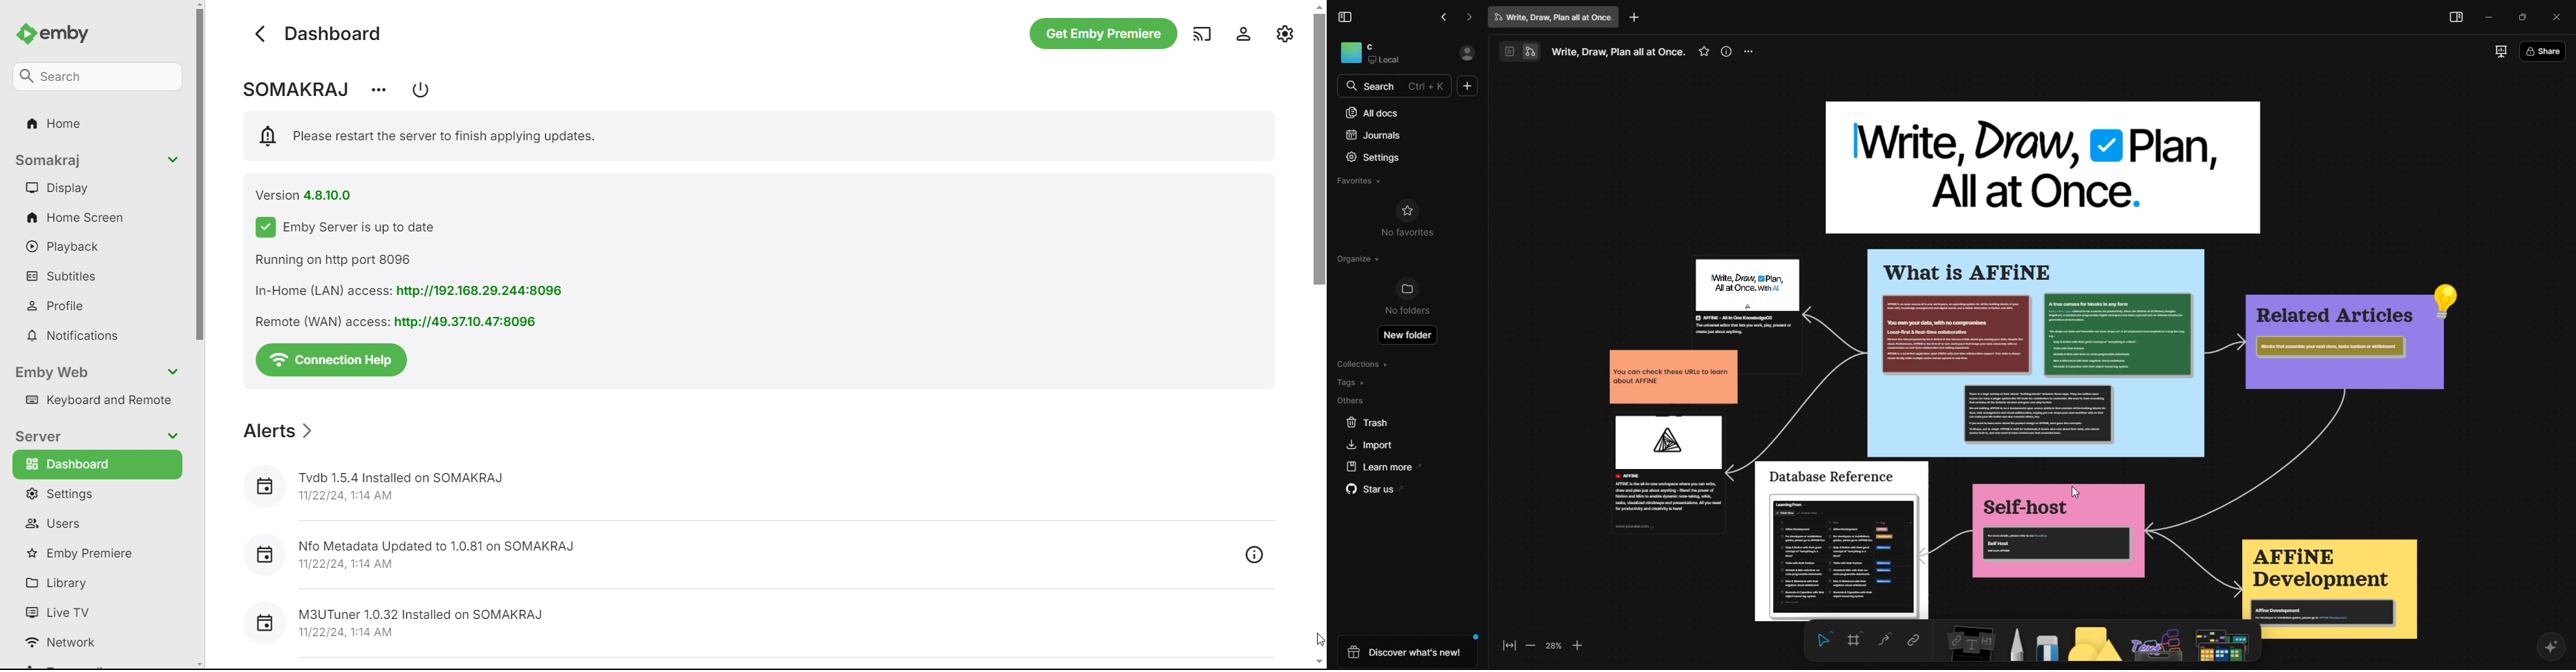  I want to click on  http://49.37.10.47:8096, so click(471, 322).